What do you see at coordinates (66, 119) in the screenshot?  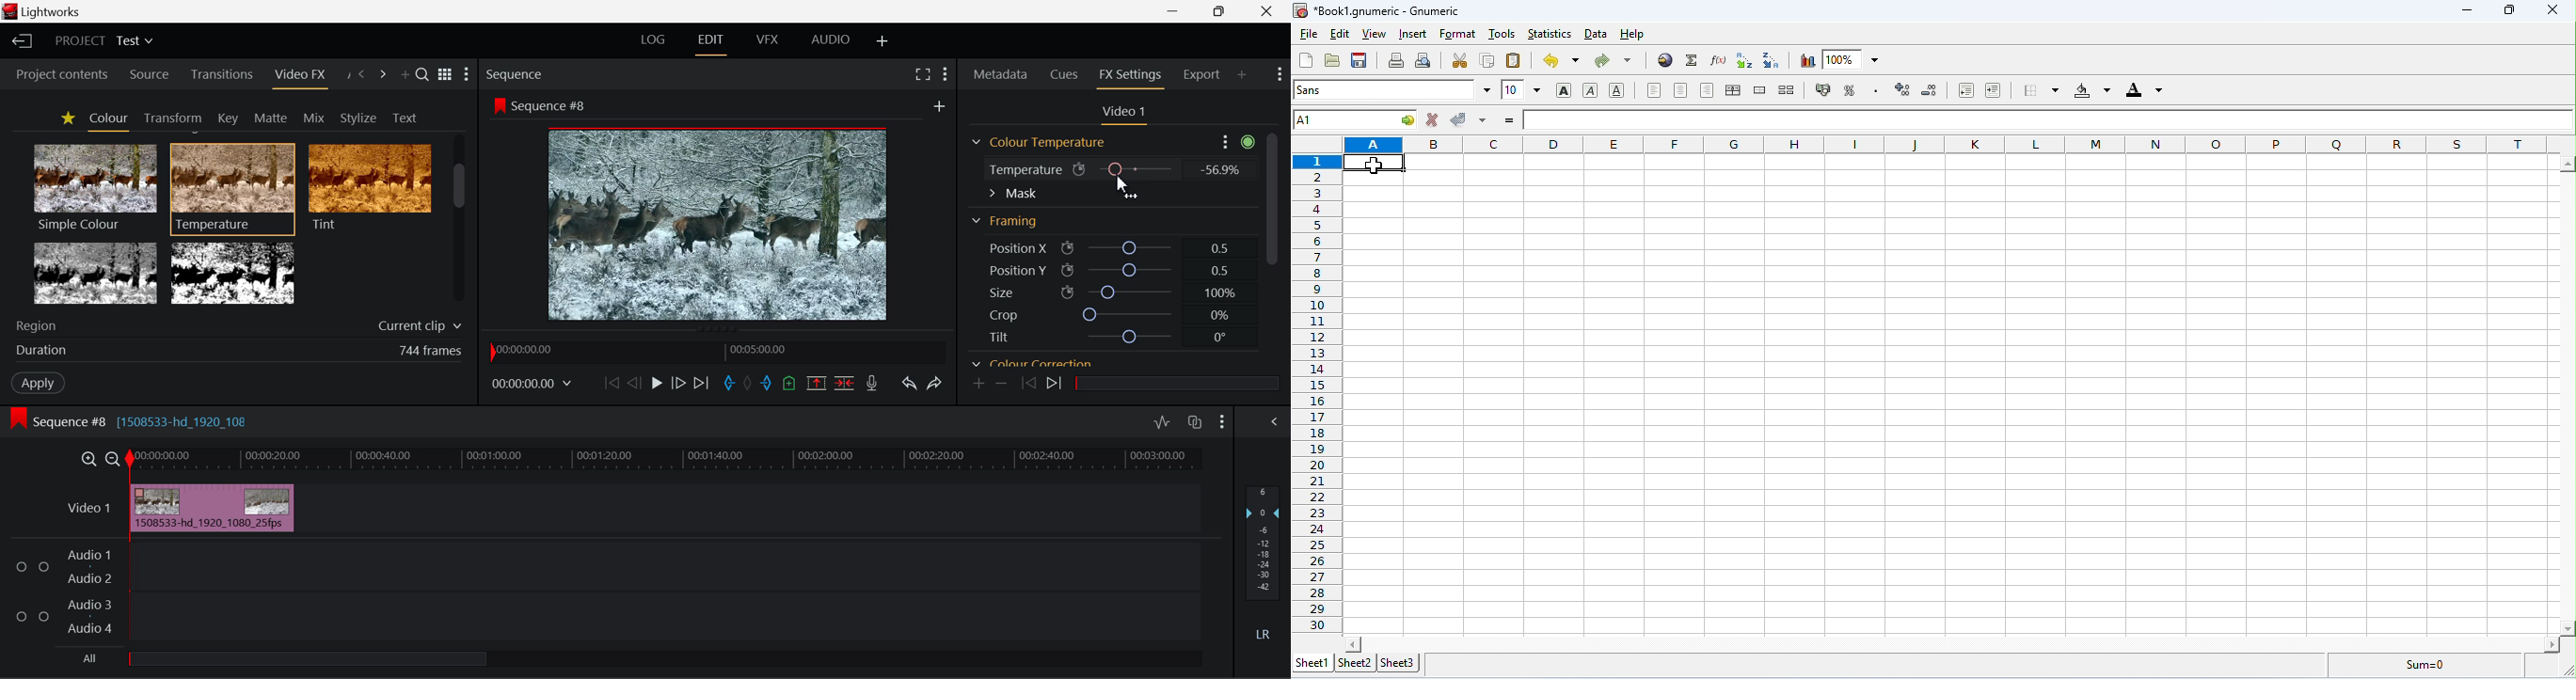 I see `Favorites` at bounding box center [66, 119].